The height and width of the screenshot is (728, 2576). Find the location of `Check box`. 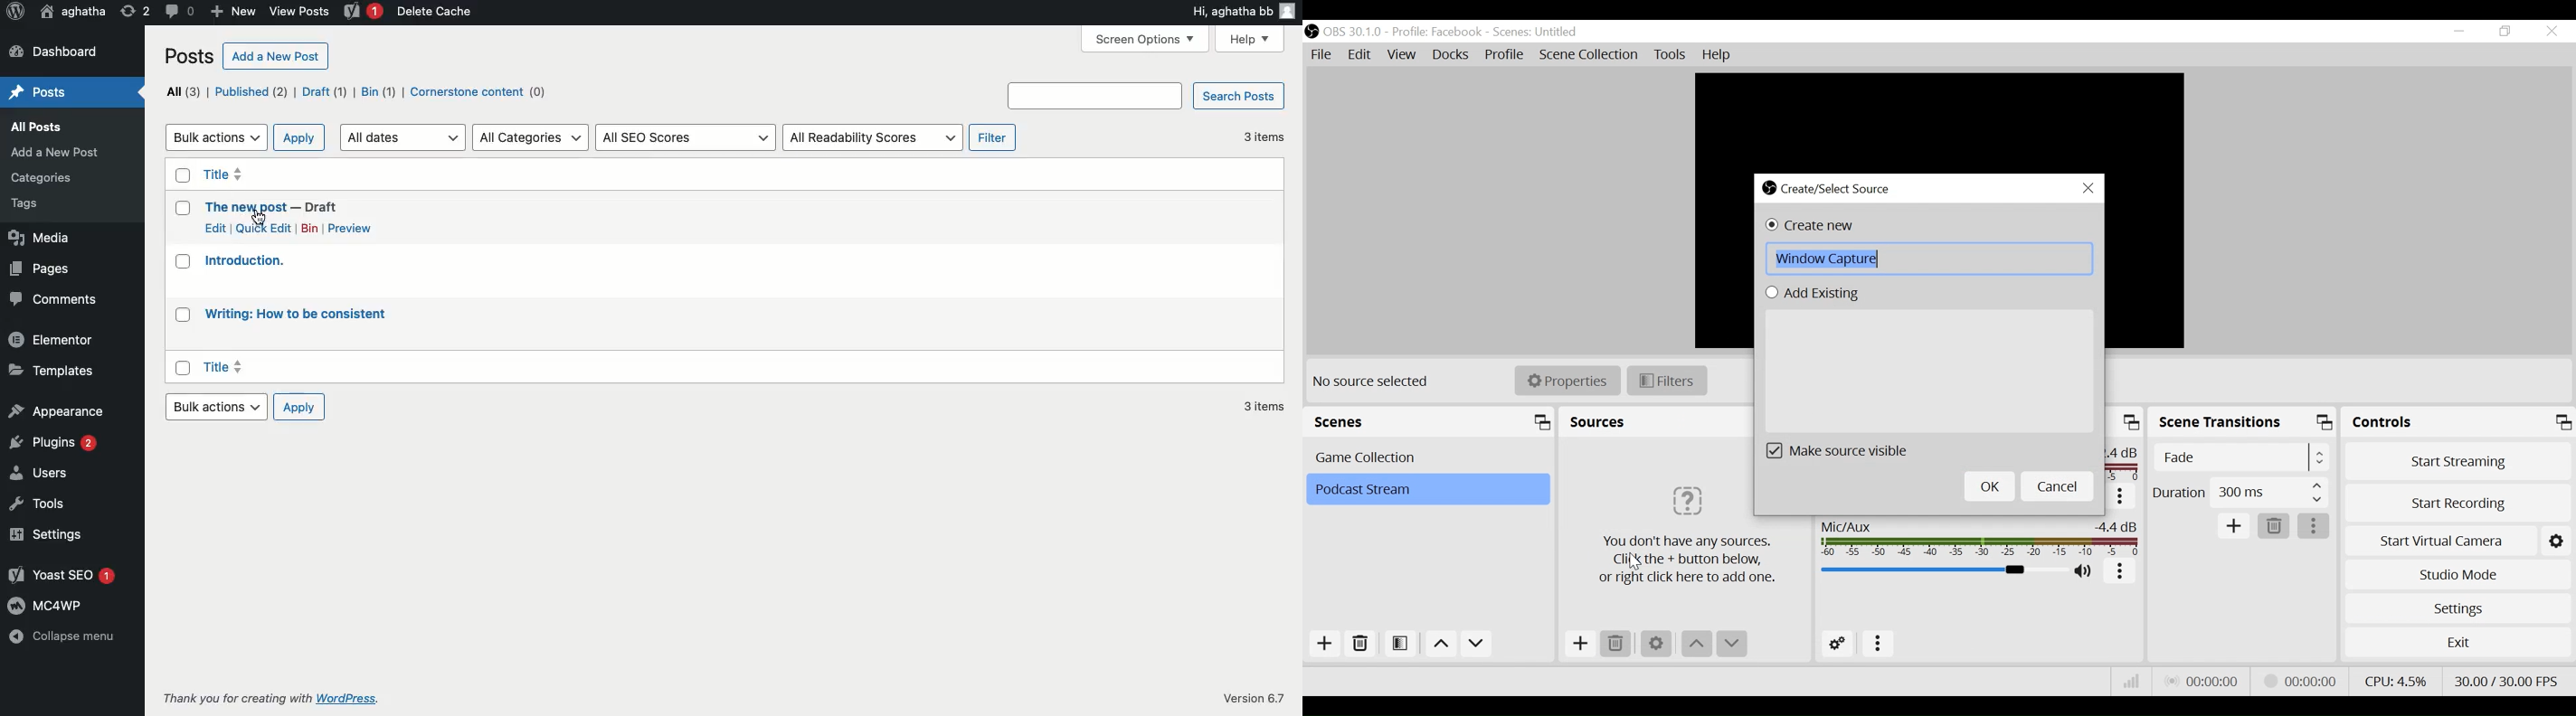

Check box is located at coordinates (181, 208).